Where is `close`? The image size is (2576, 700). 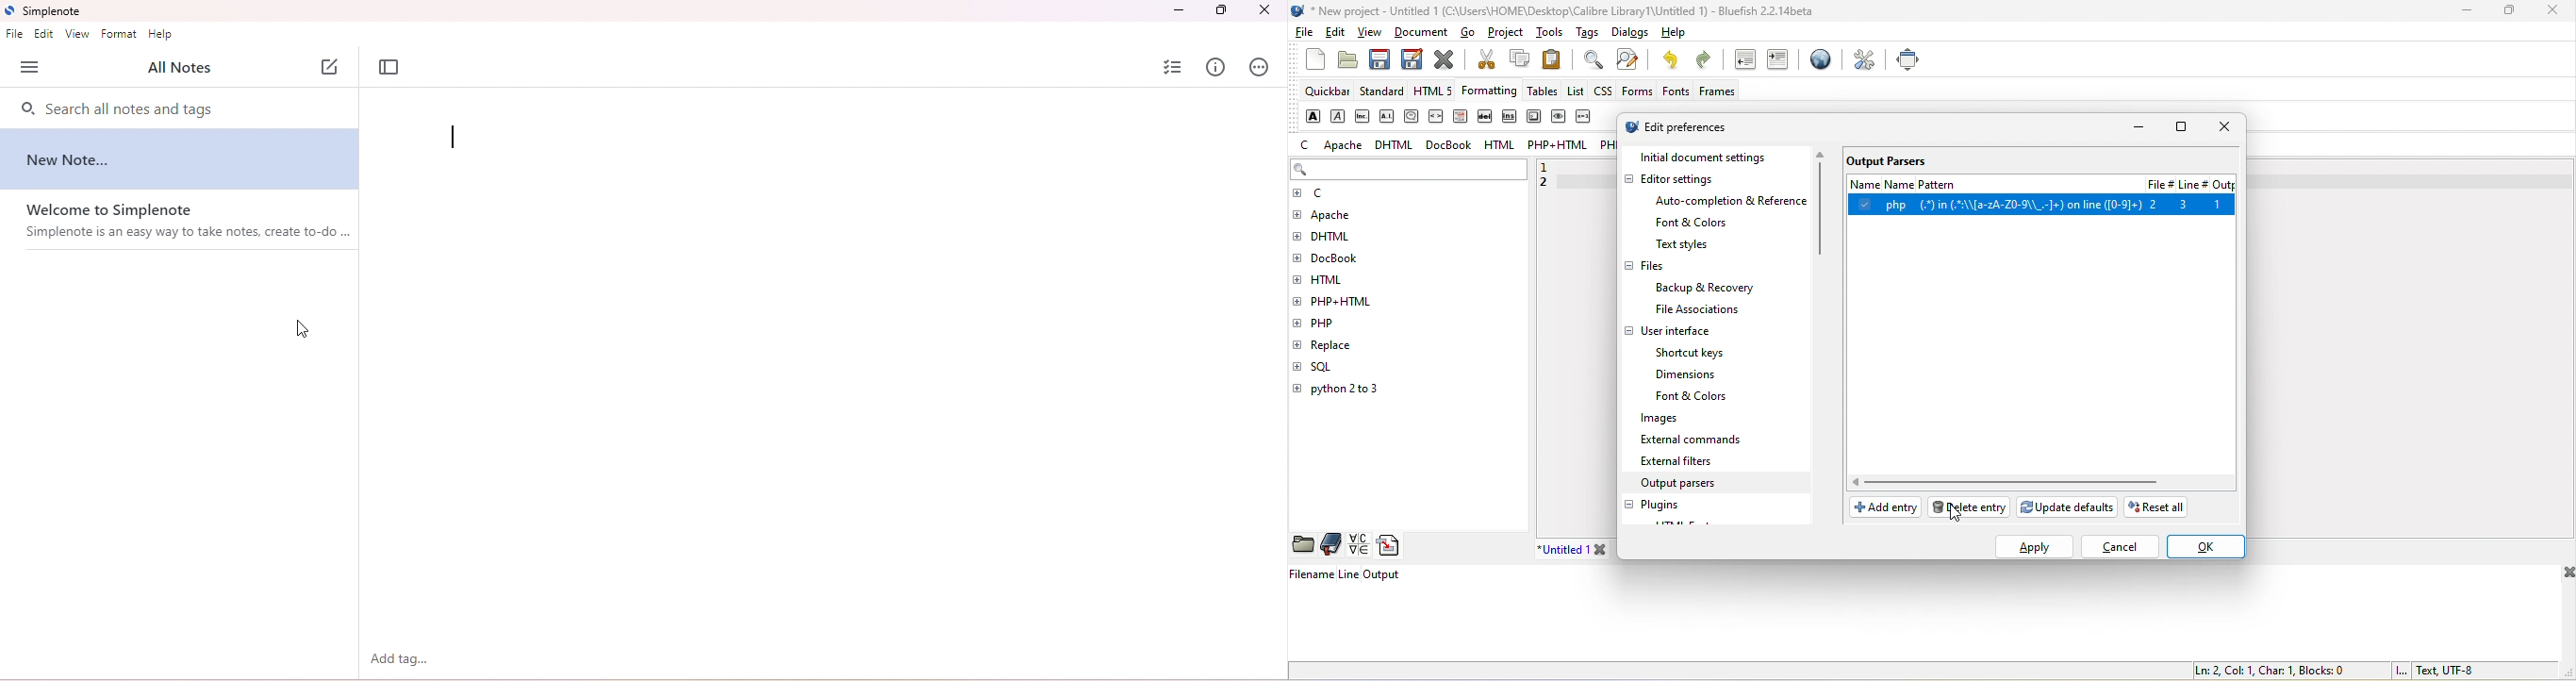 close is located at coordinates (2552, 11).